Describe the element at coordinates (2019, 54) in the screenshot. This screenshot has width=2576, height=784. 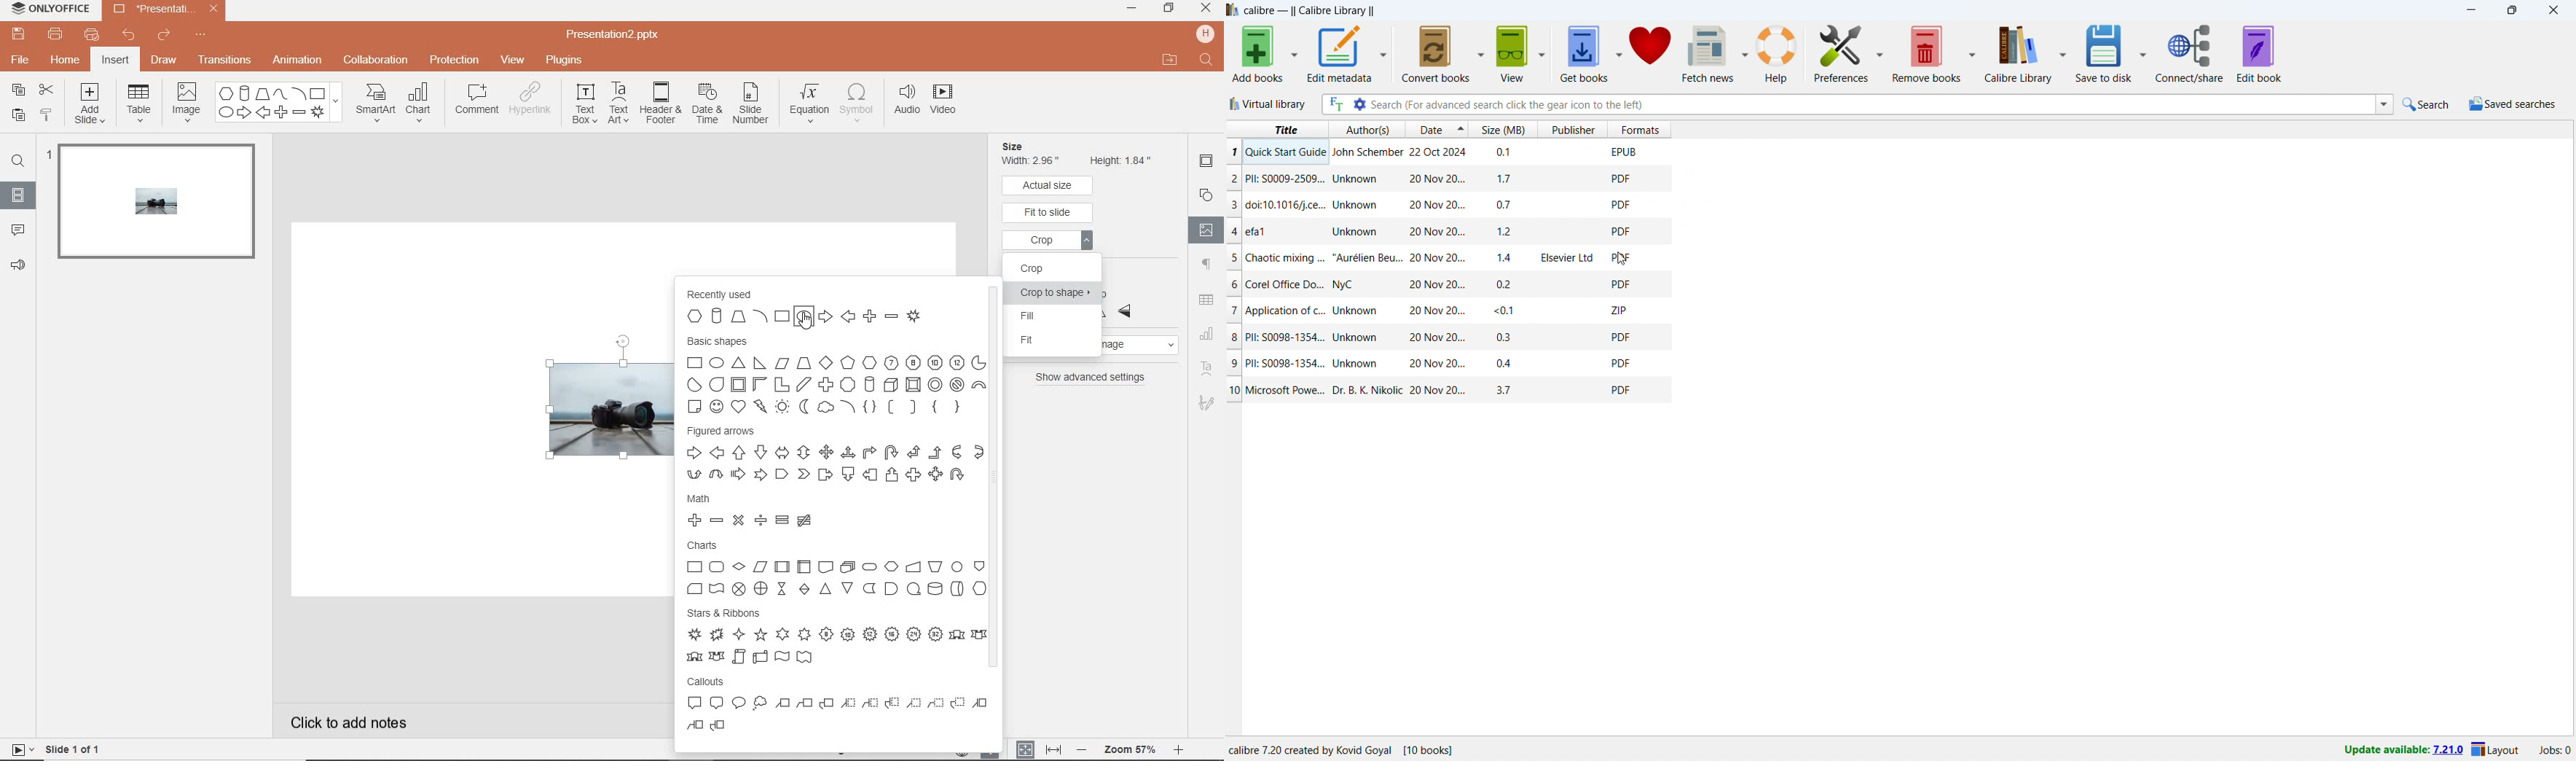
I see `` at that location.